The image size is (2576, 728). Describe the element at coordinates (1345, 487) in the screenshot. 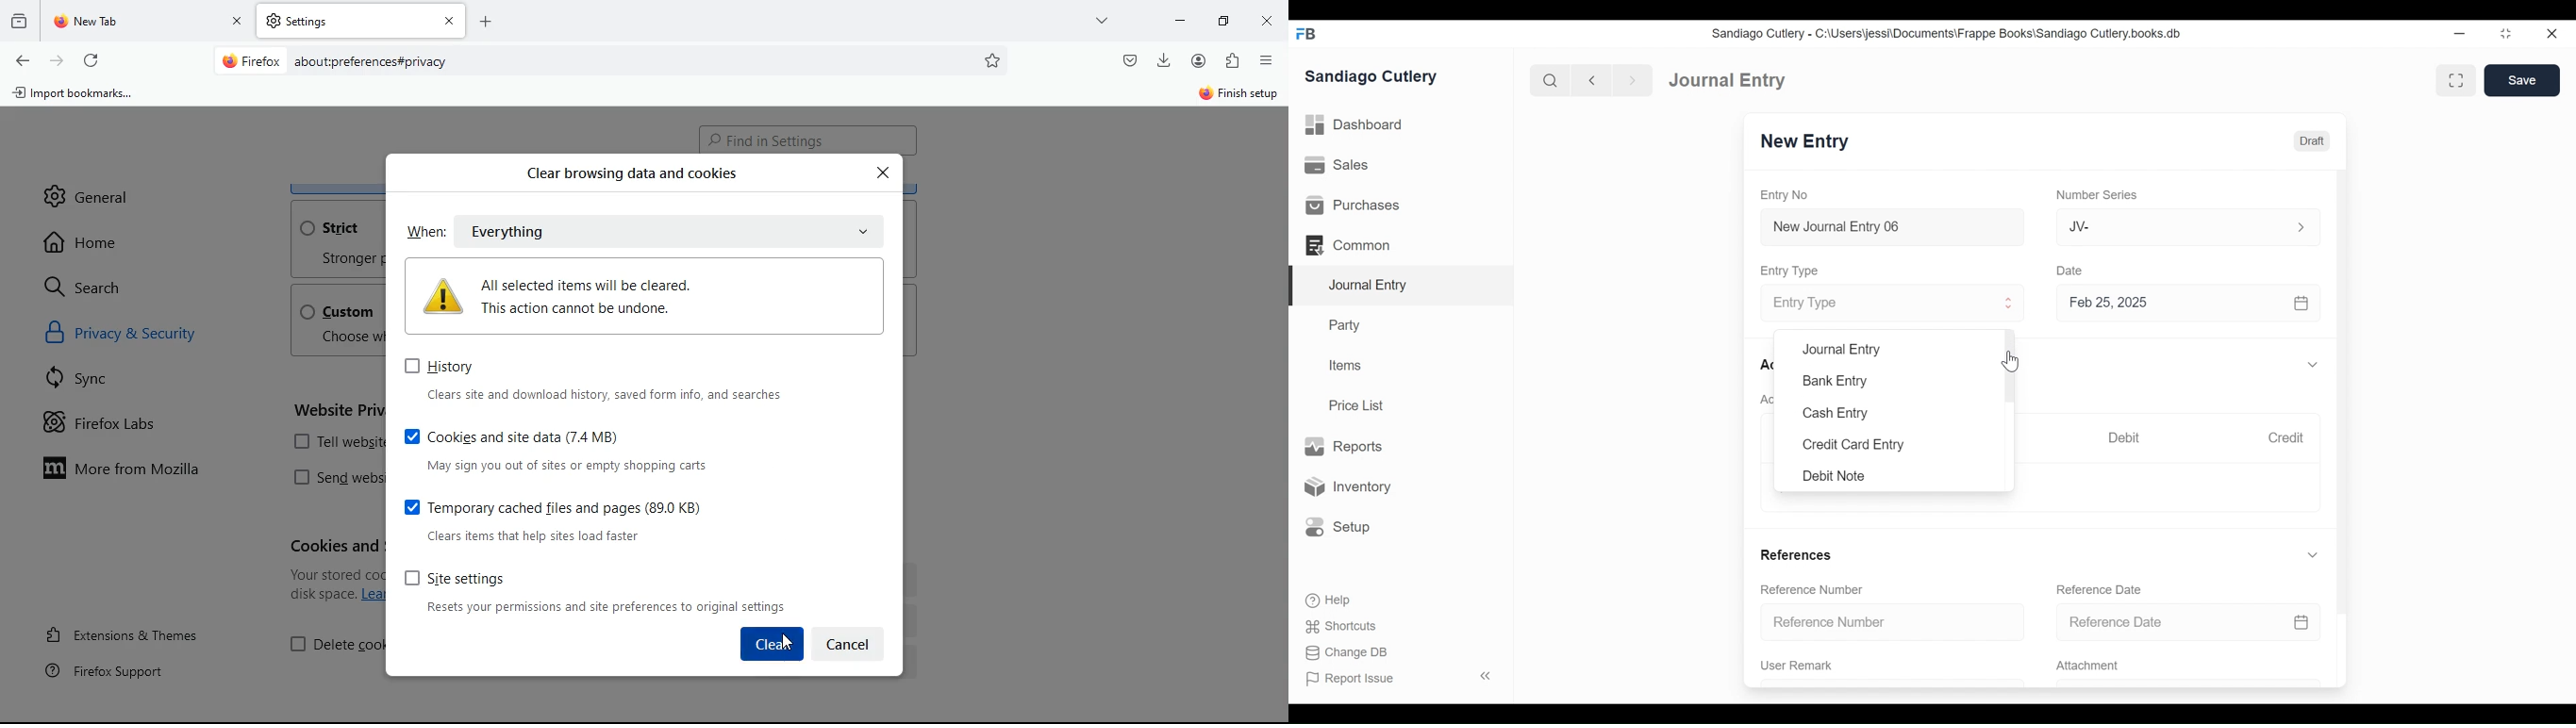

I see `Inventory` at that location.